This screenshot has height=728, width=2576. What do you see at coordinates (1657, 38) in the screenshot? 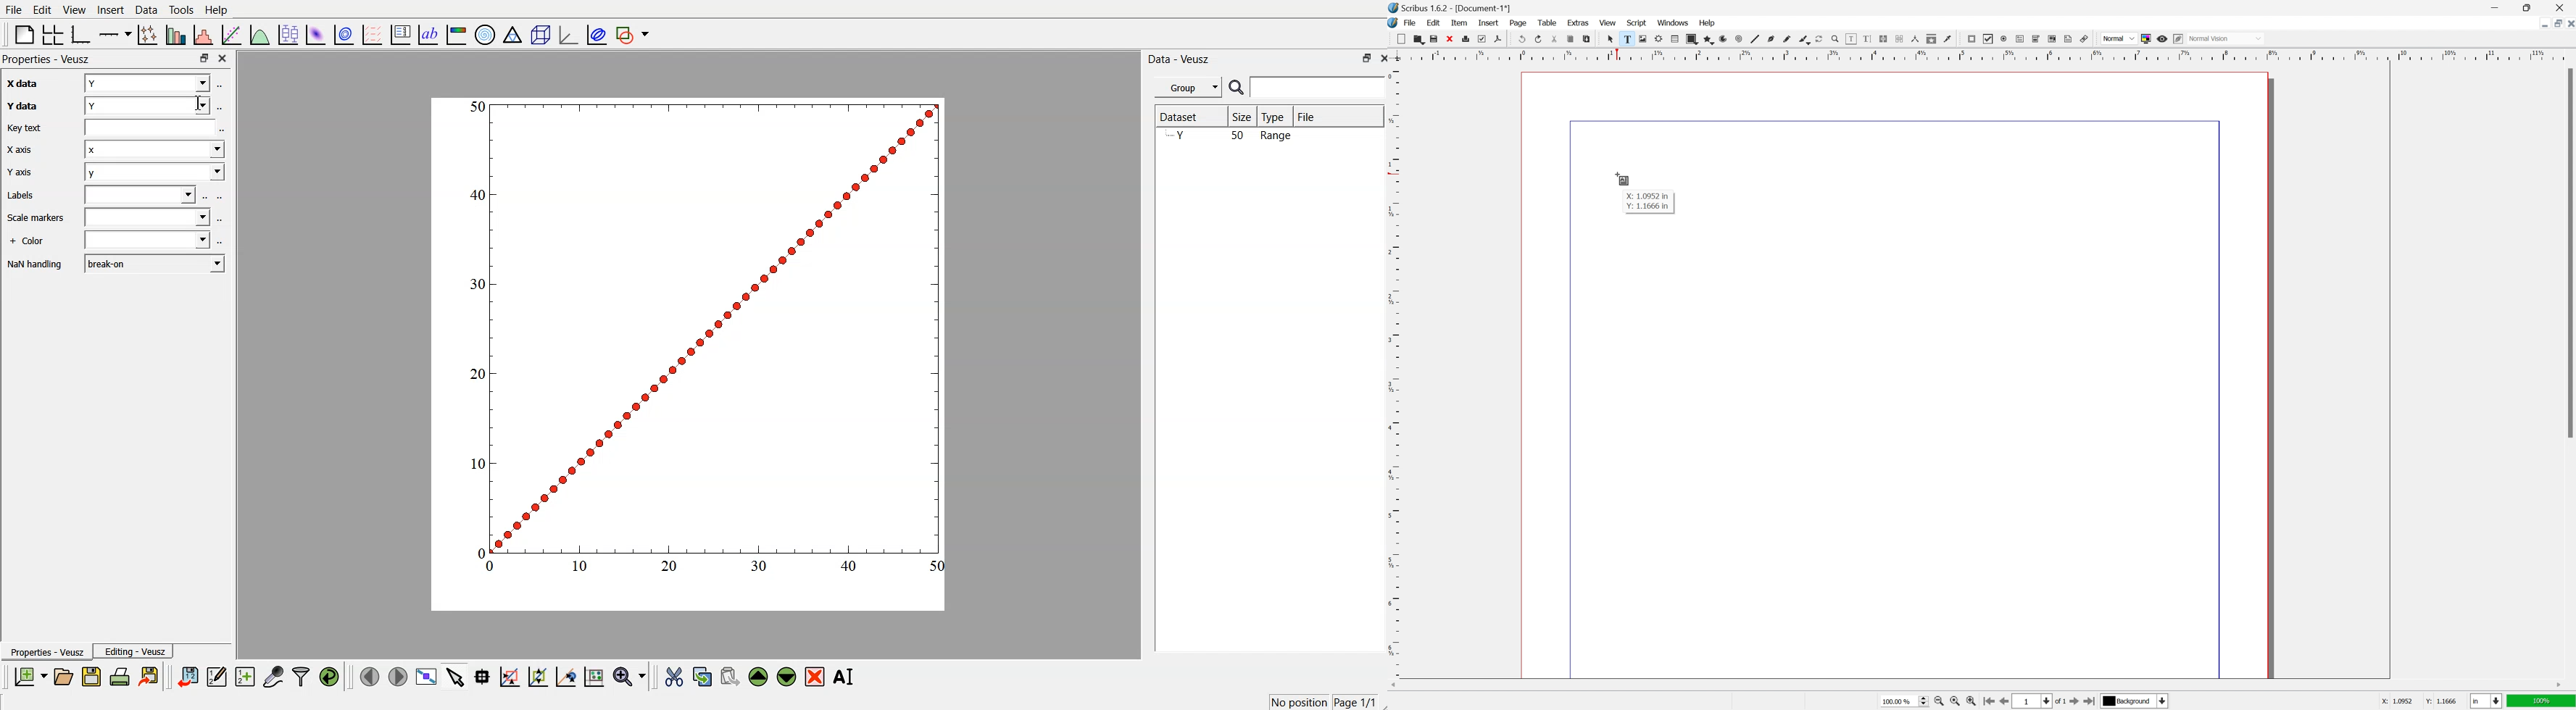
I see `render frame` at bounding box center [1657, 38].